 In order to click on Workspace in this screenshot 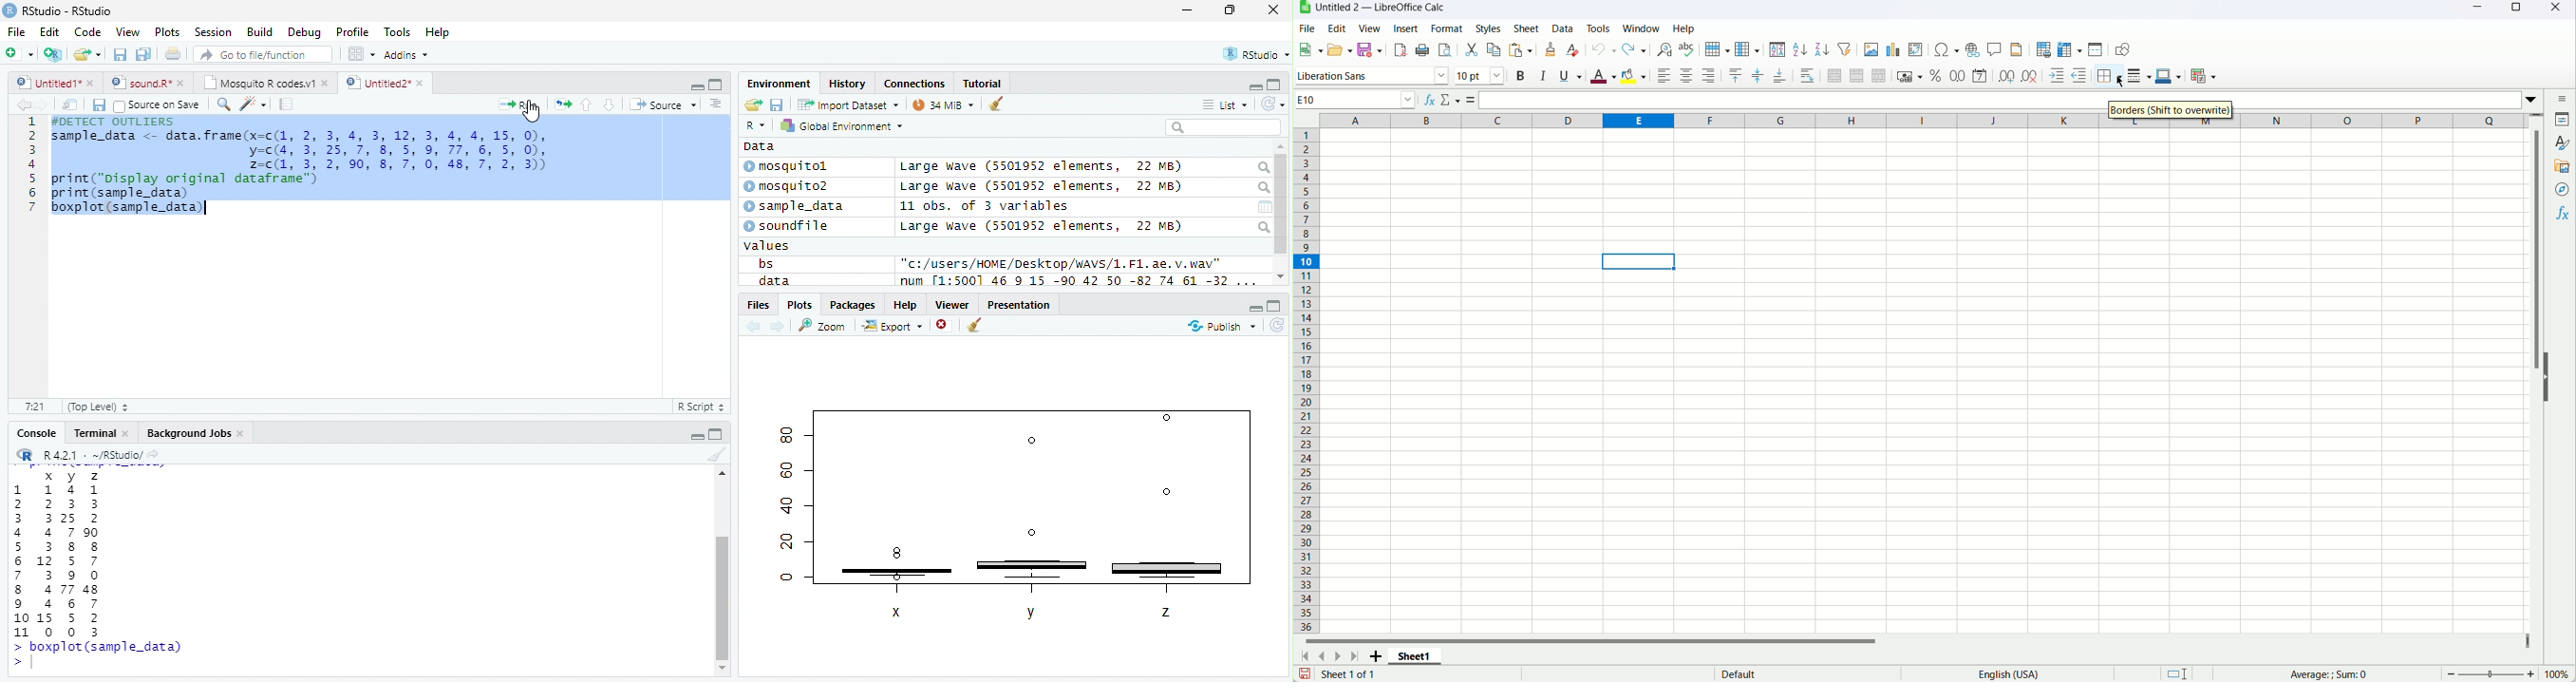, I will do `click(1924, 381)`.